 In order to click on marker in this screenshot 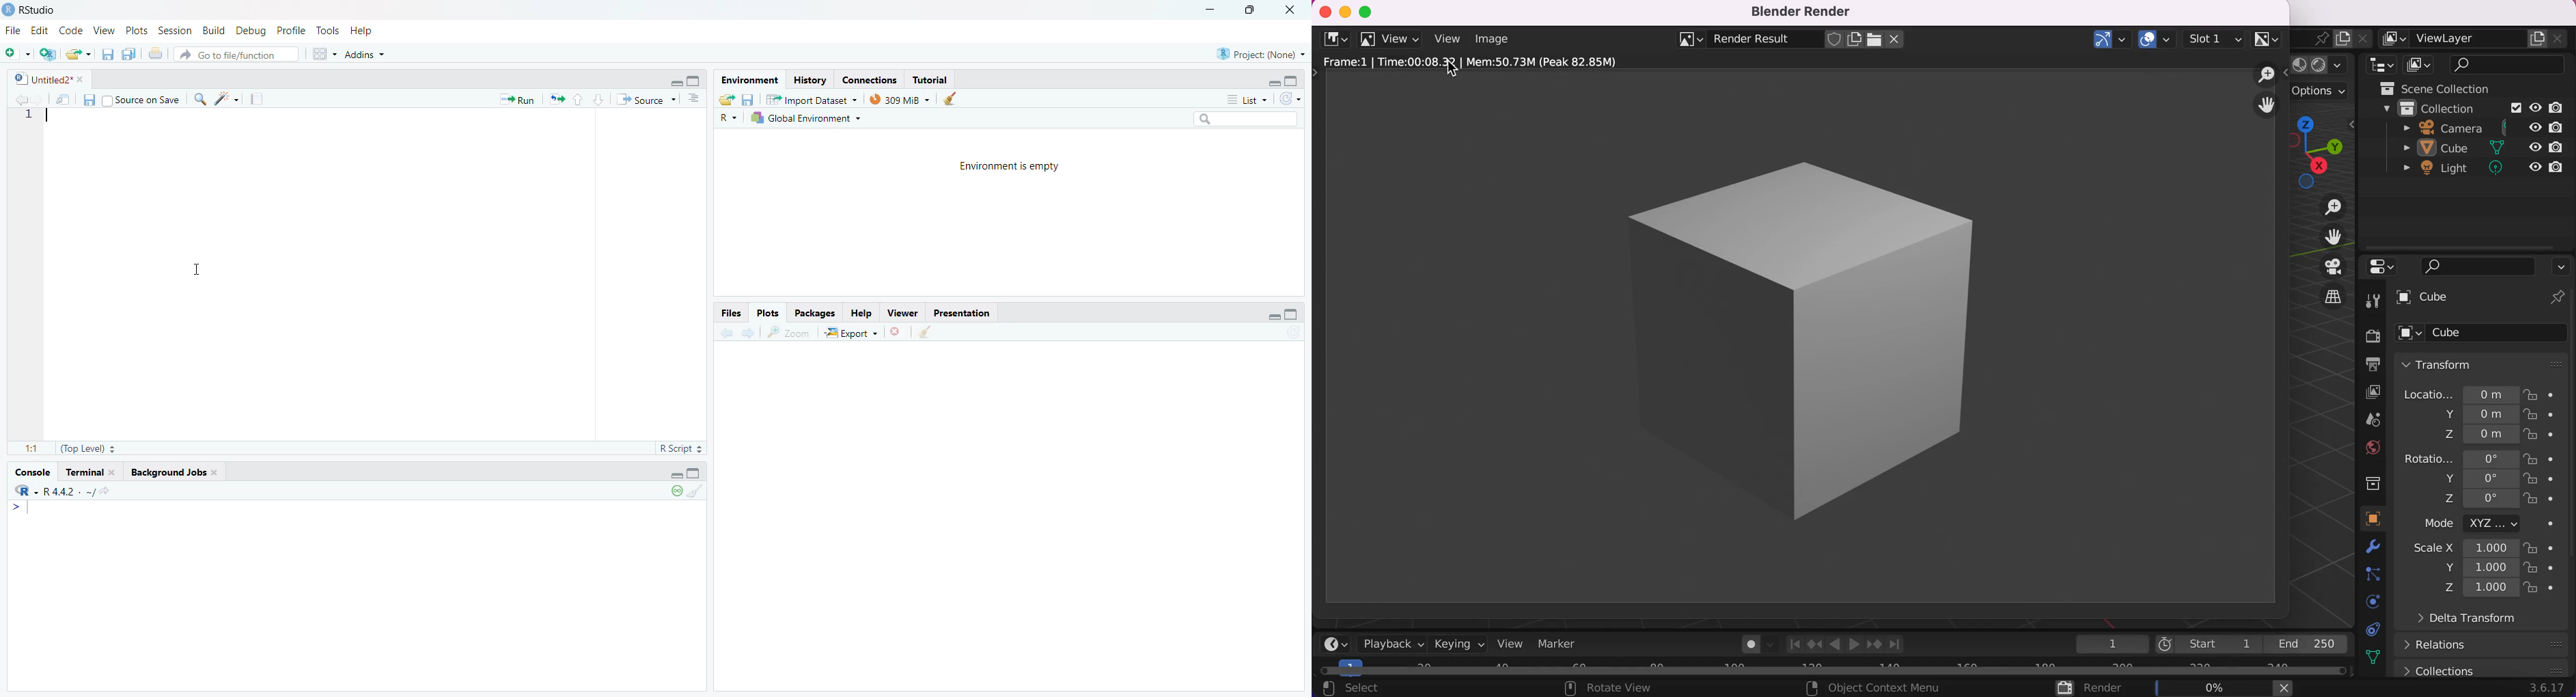, I will do `click(1568, 644)`.